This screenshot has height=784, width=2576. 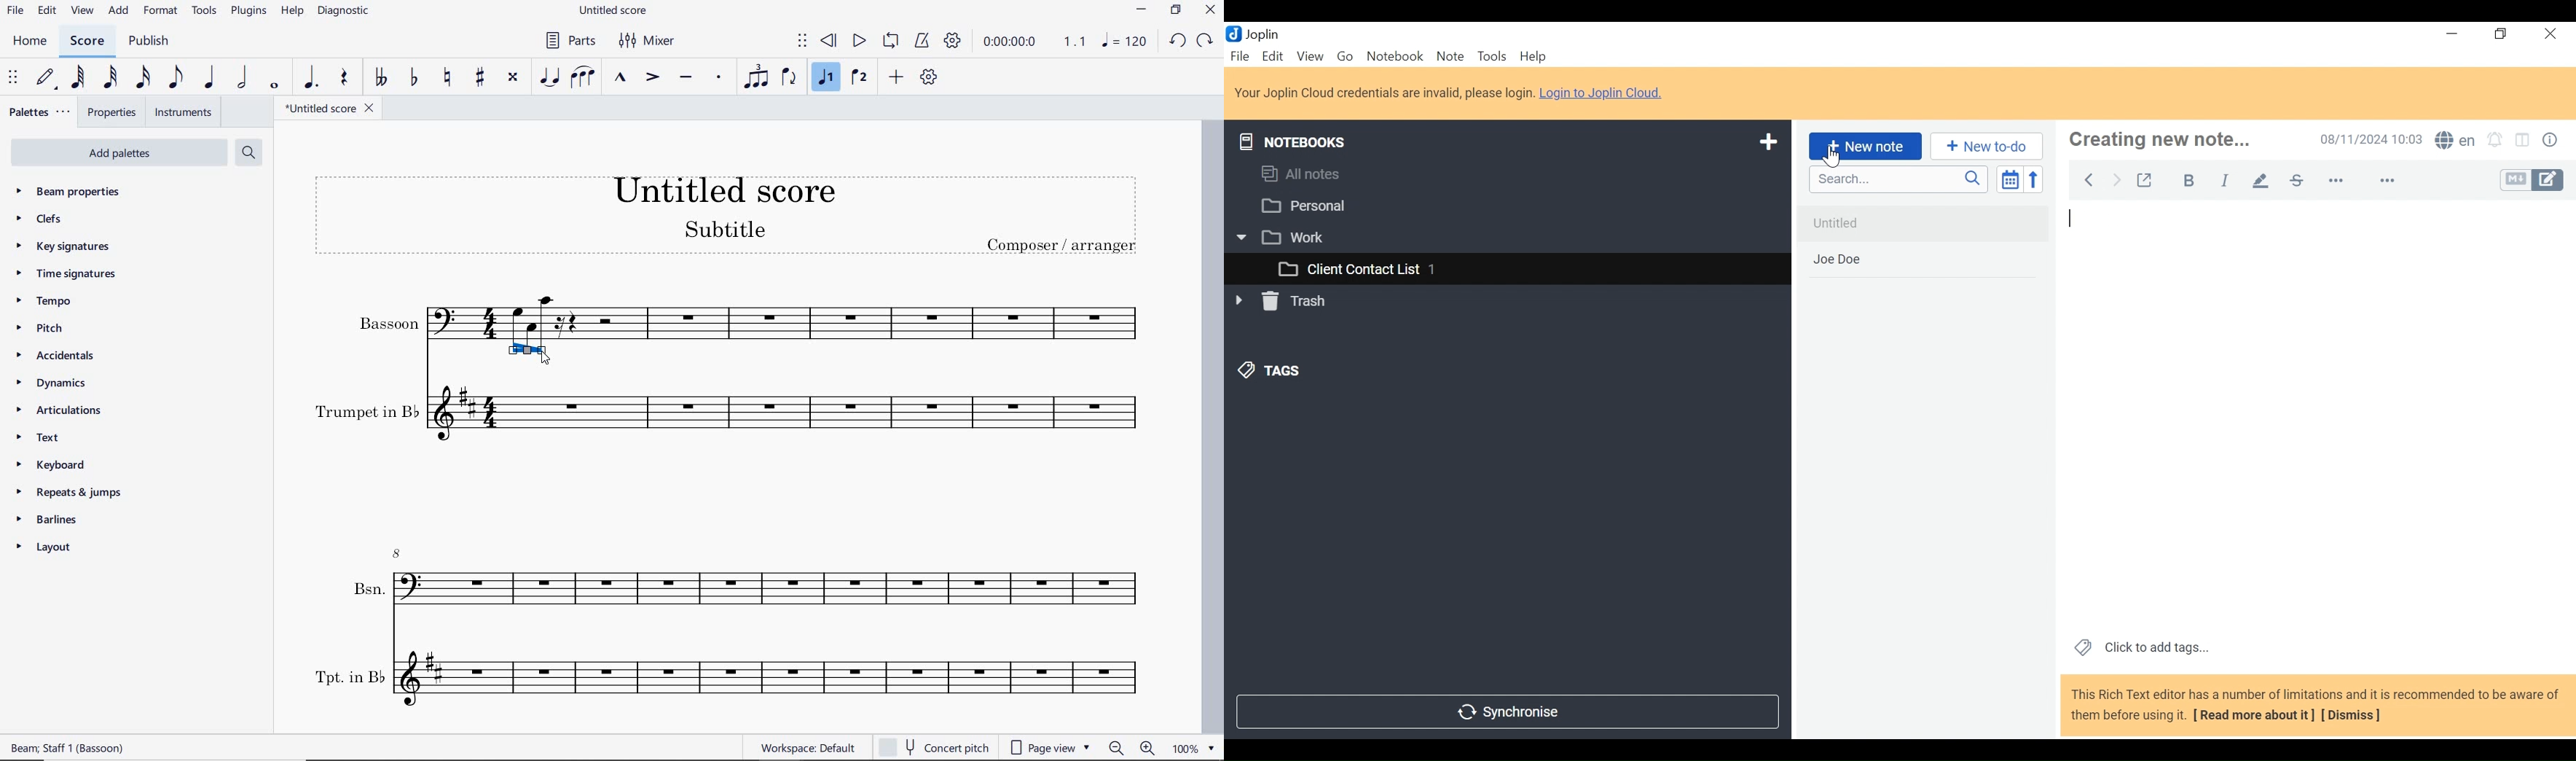 What do you see at coordinates (2032, 179) in the screenshot?
I see `Reverse sort order` at bounding box center [2032, 179].